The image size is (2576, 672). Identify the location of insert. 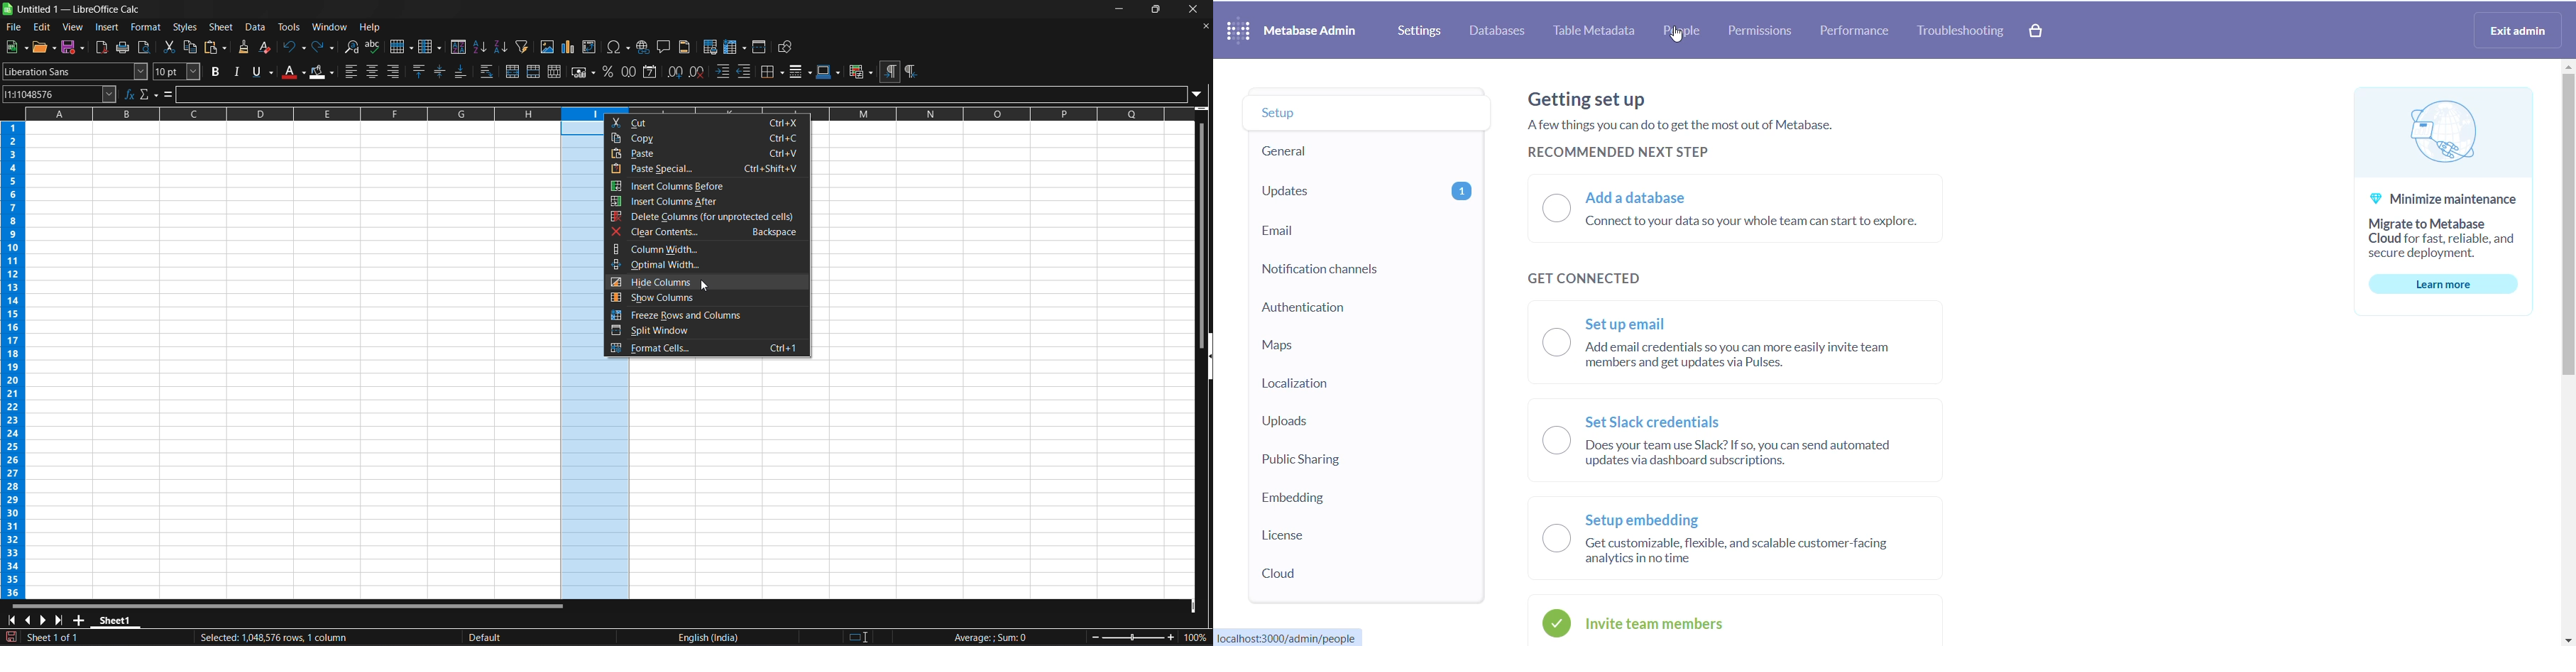
(107, 27).